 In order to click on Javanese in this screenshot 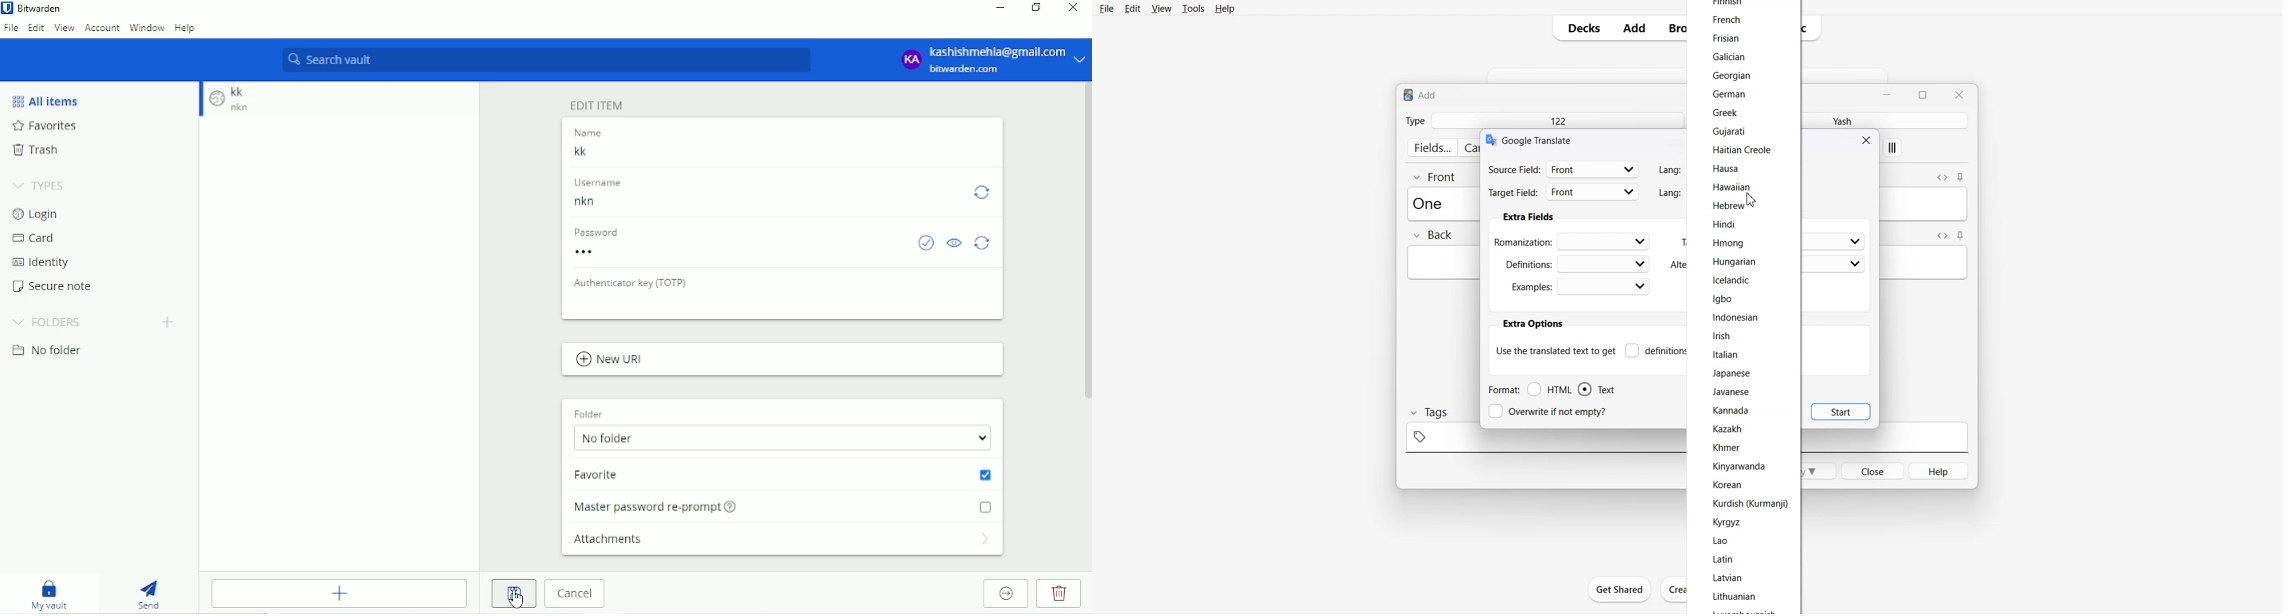, I will do `click(1733, 391)`.